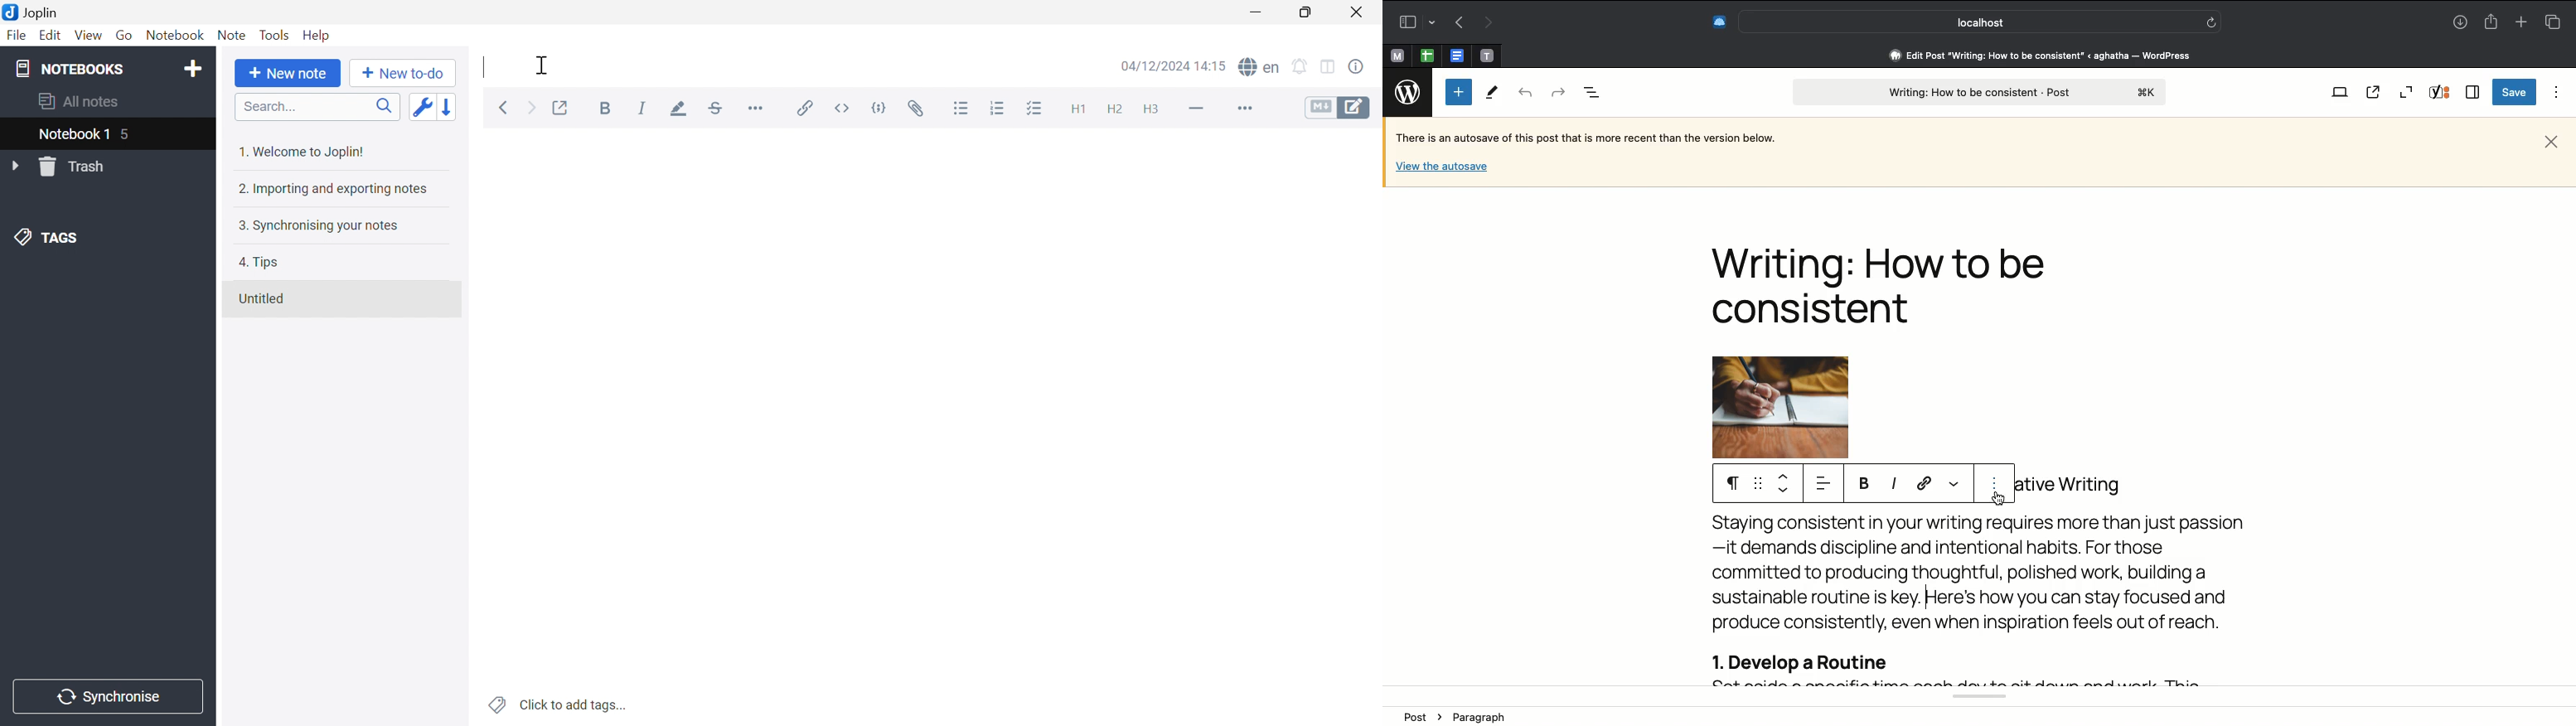  Describe the element at coordinates (68, 68) in the screenshot. I see `NOTEBOOKS` at that location.